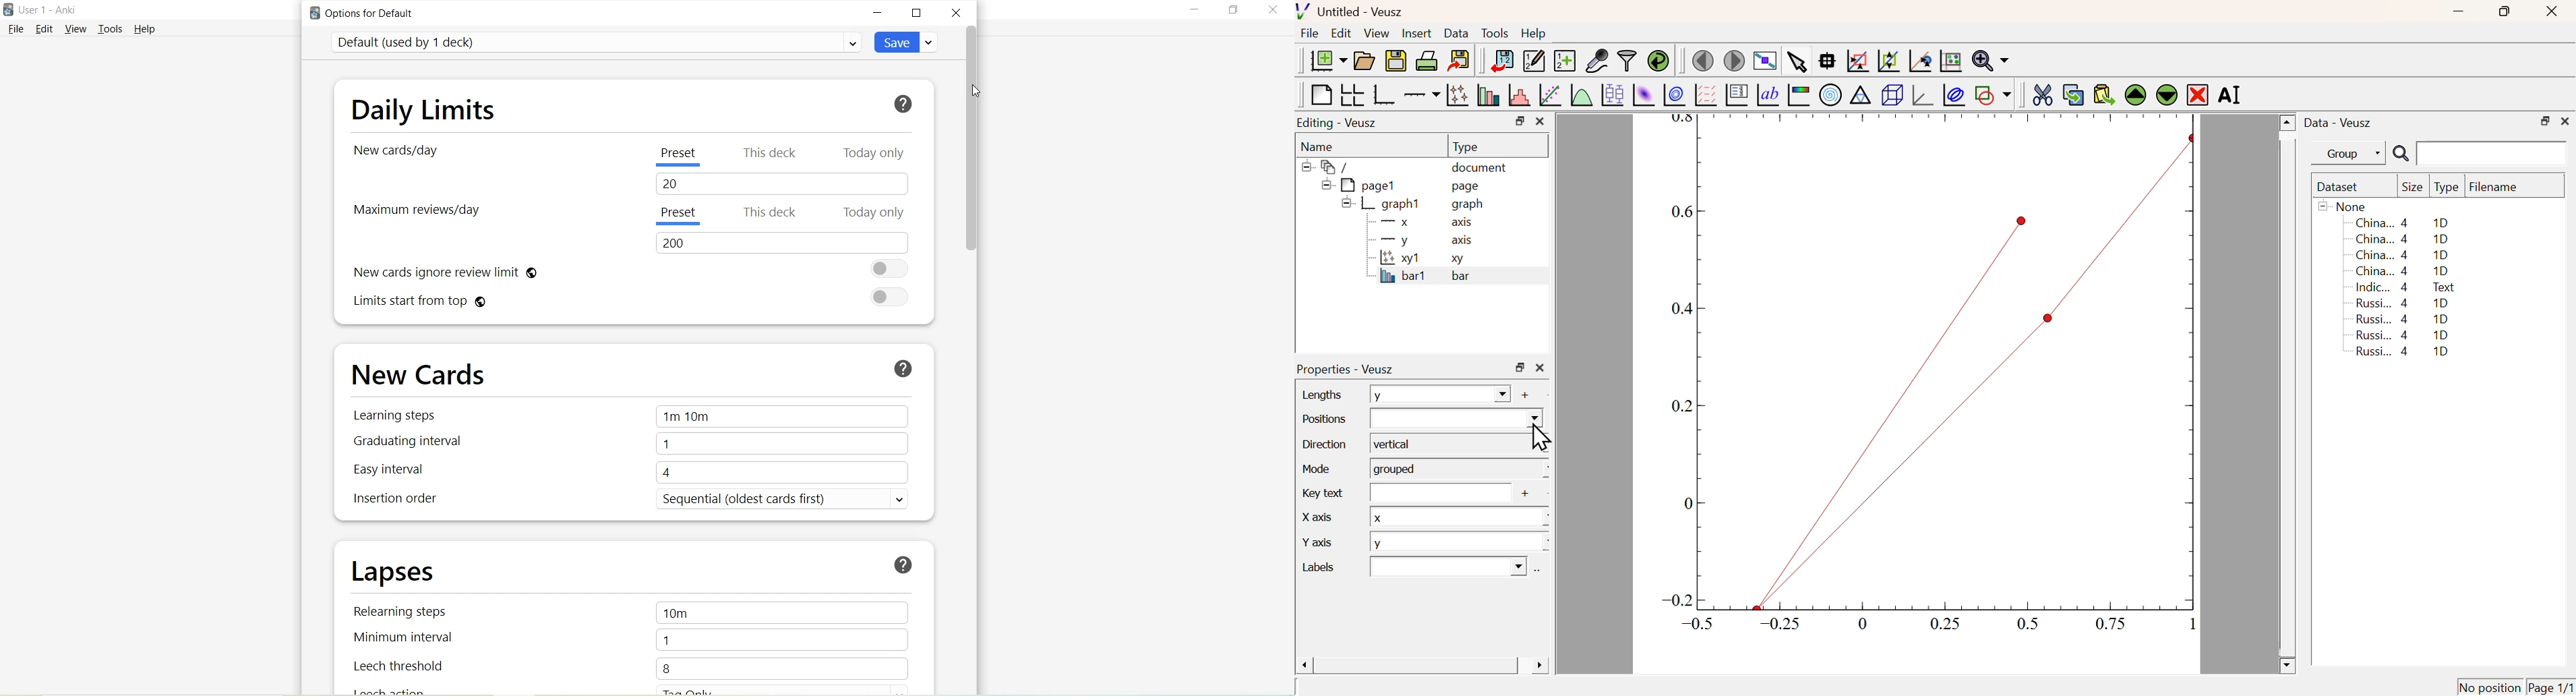 This screenshot has height=700, width=2576. What do you see at coordinates (1341, 32) in the screenshot?
I see `Edit` at bounding box center [1341, 32].